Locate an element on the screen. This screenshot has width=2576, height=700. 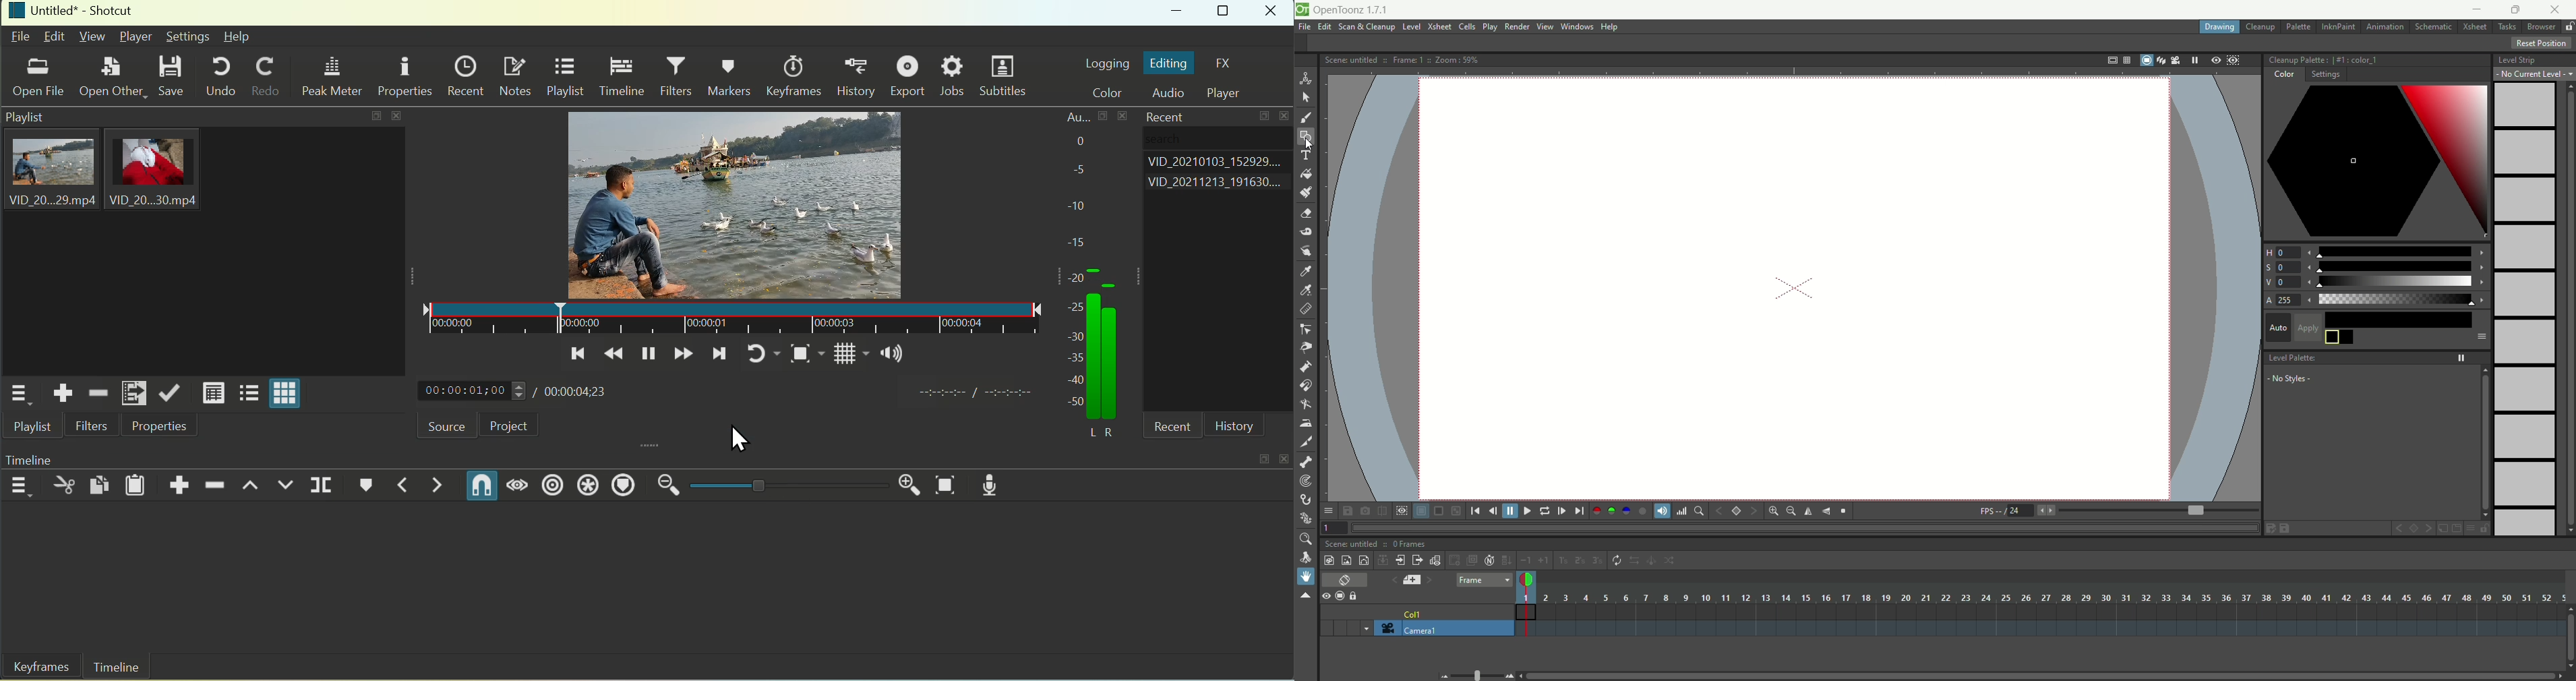
Delete is located at coordinates (216, 483).